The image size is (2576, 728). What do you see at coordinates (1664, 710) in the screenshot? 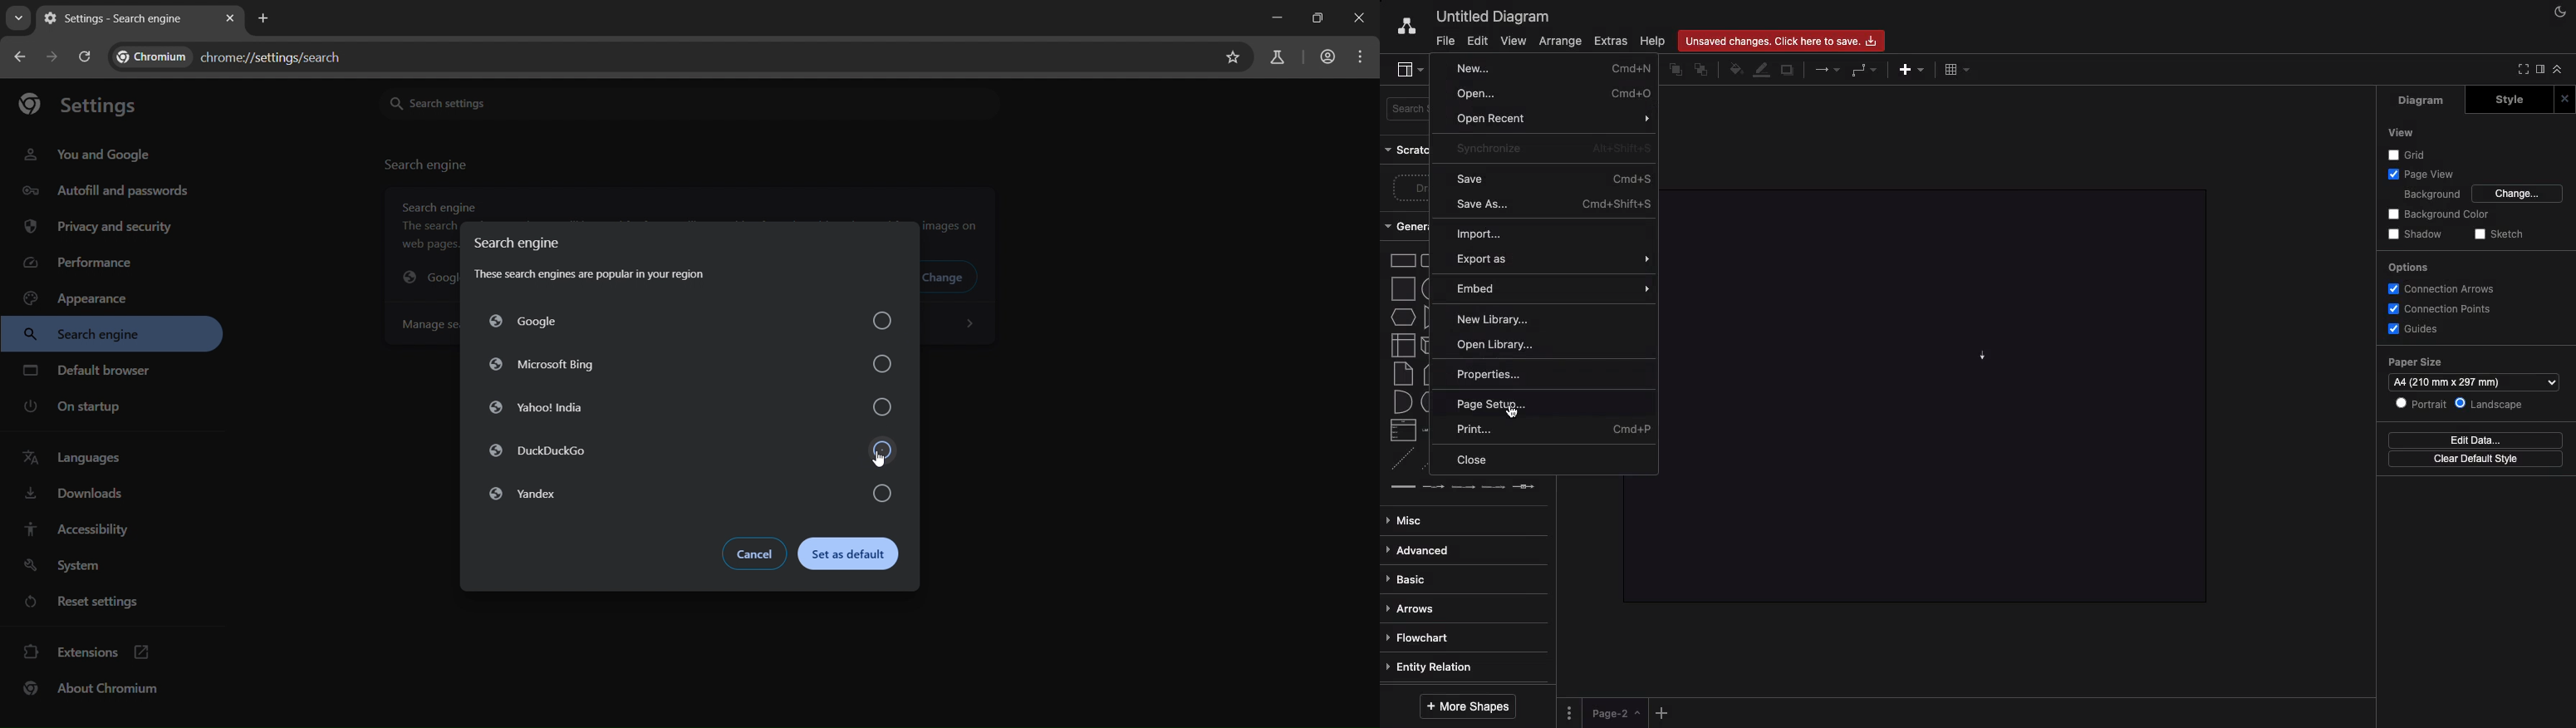
I see `Add` at bounding box center [1664, 710].